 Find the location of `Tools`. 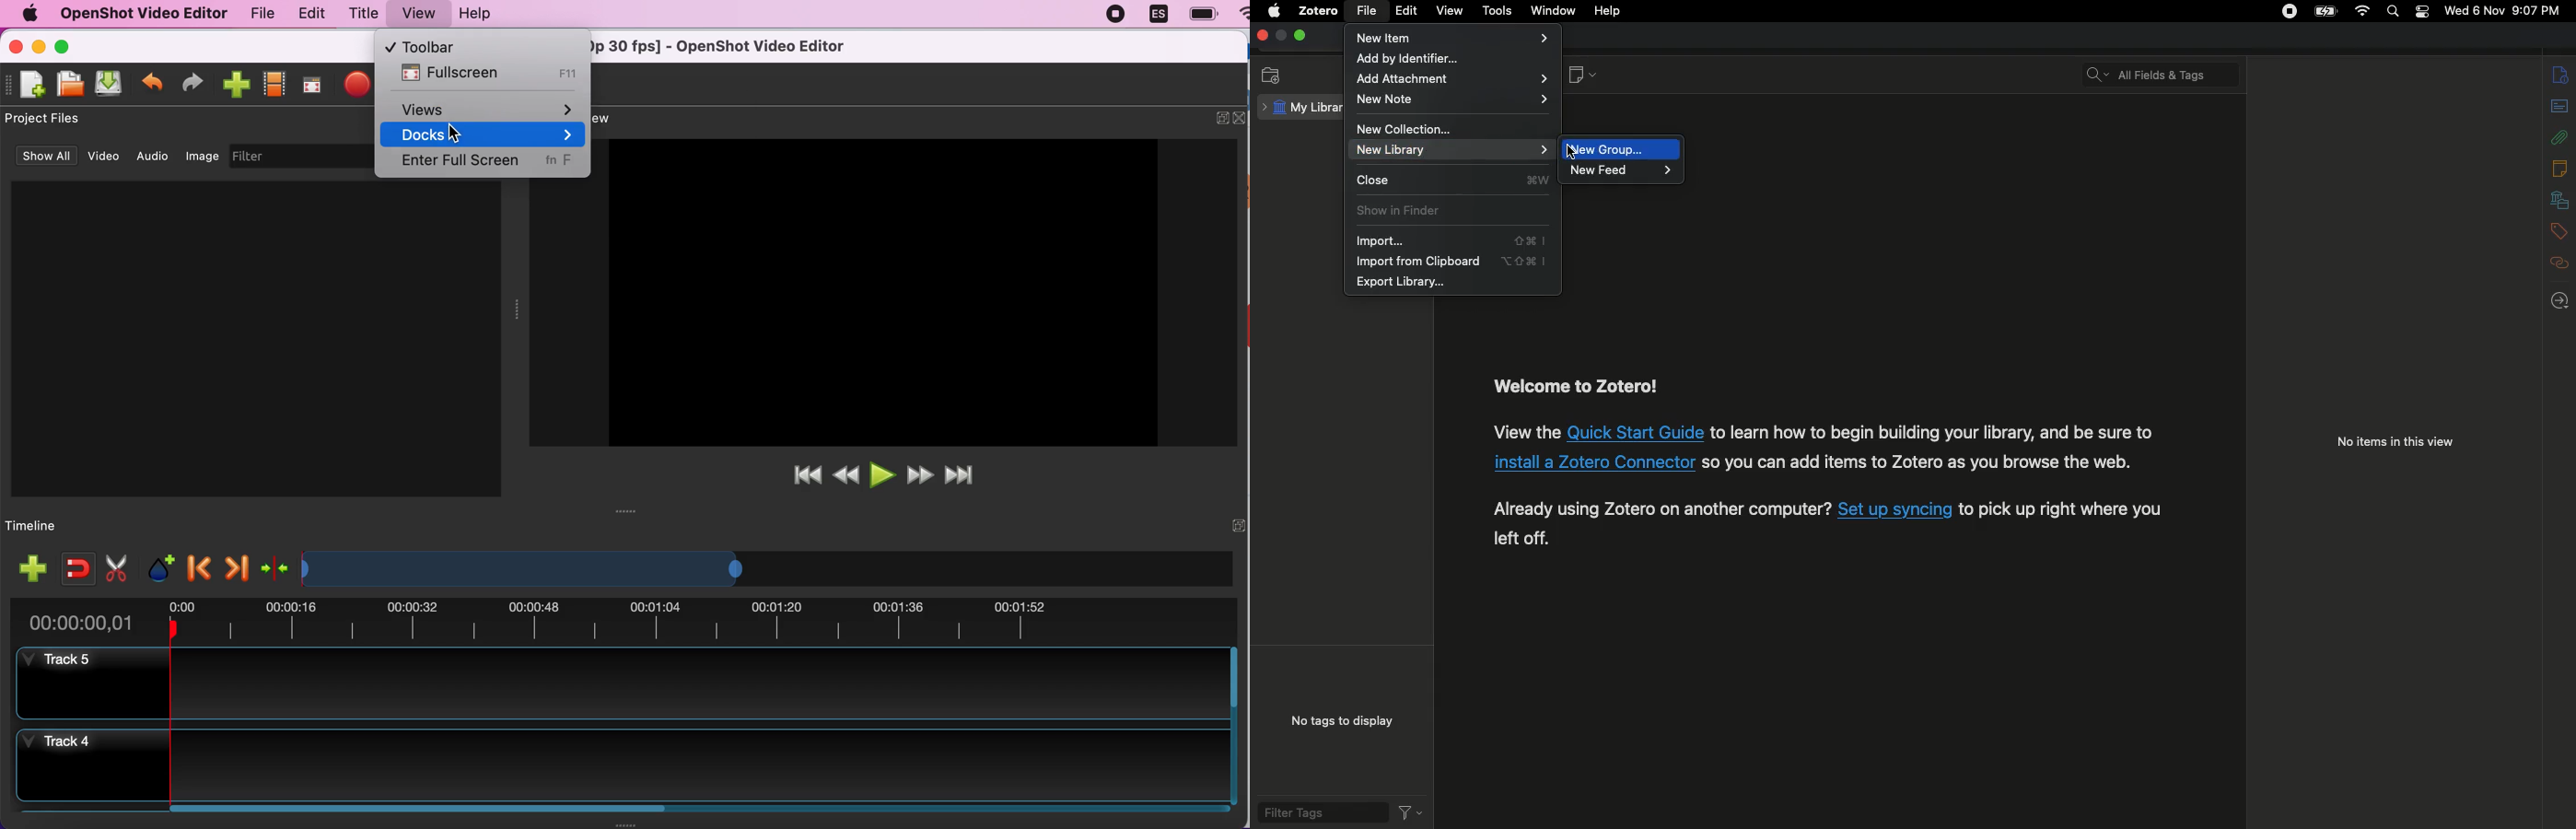

Tools is located at coordinates (1499, 12).